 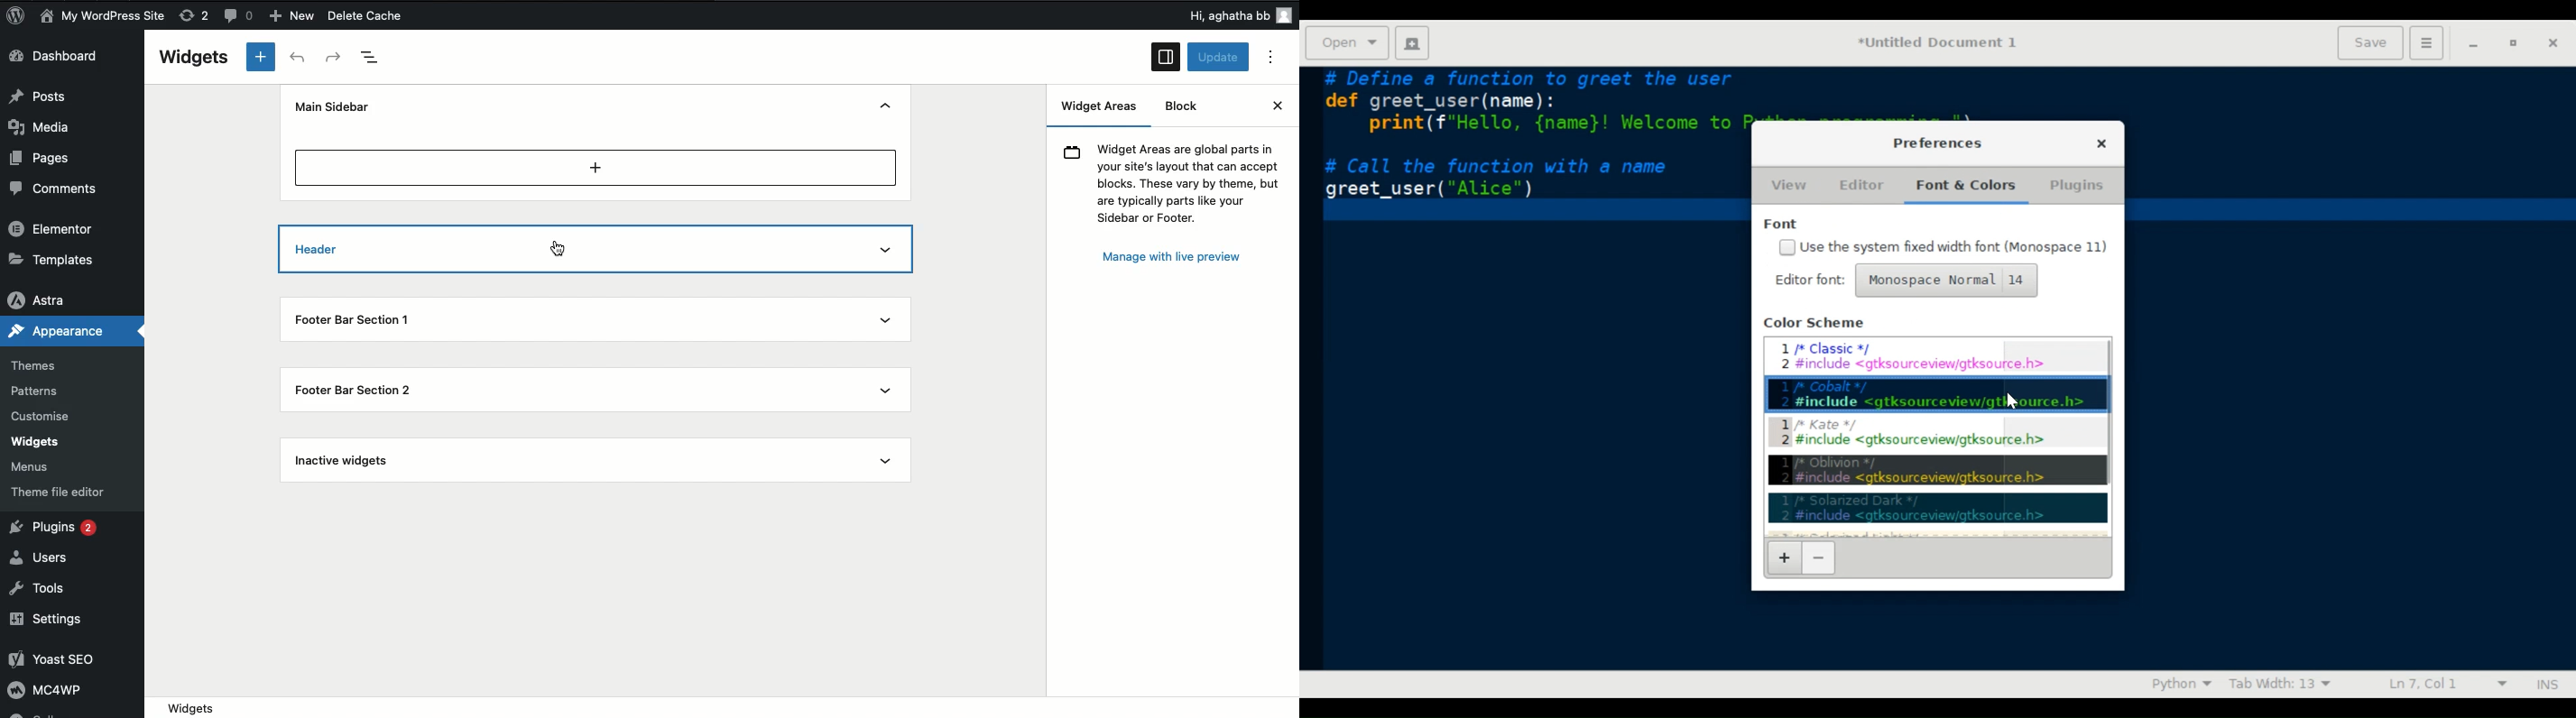 I want to click on Sidebar, so click(x=1165, y=58).